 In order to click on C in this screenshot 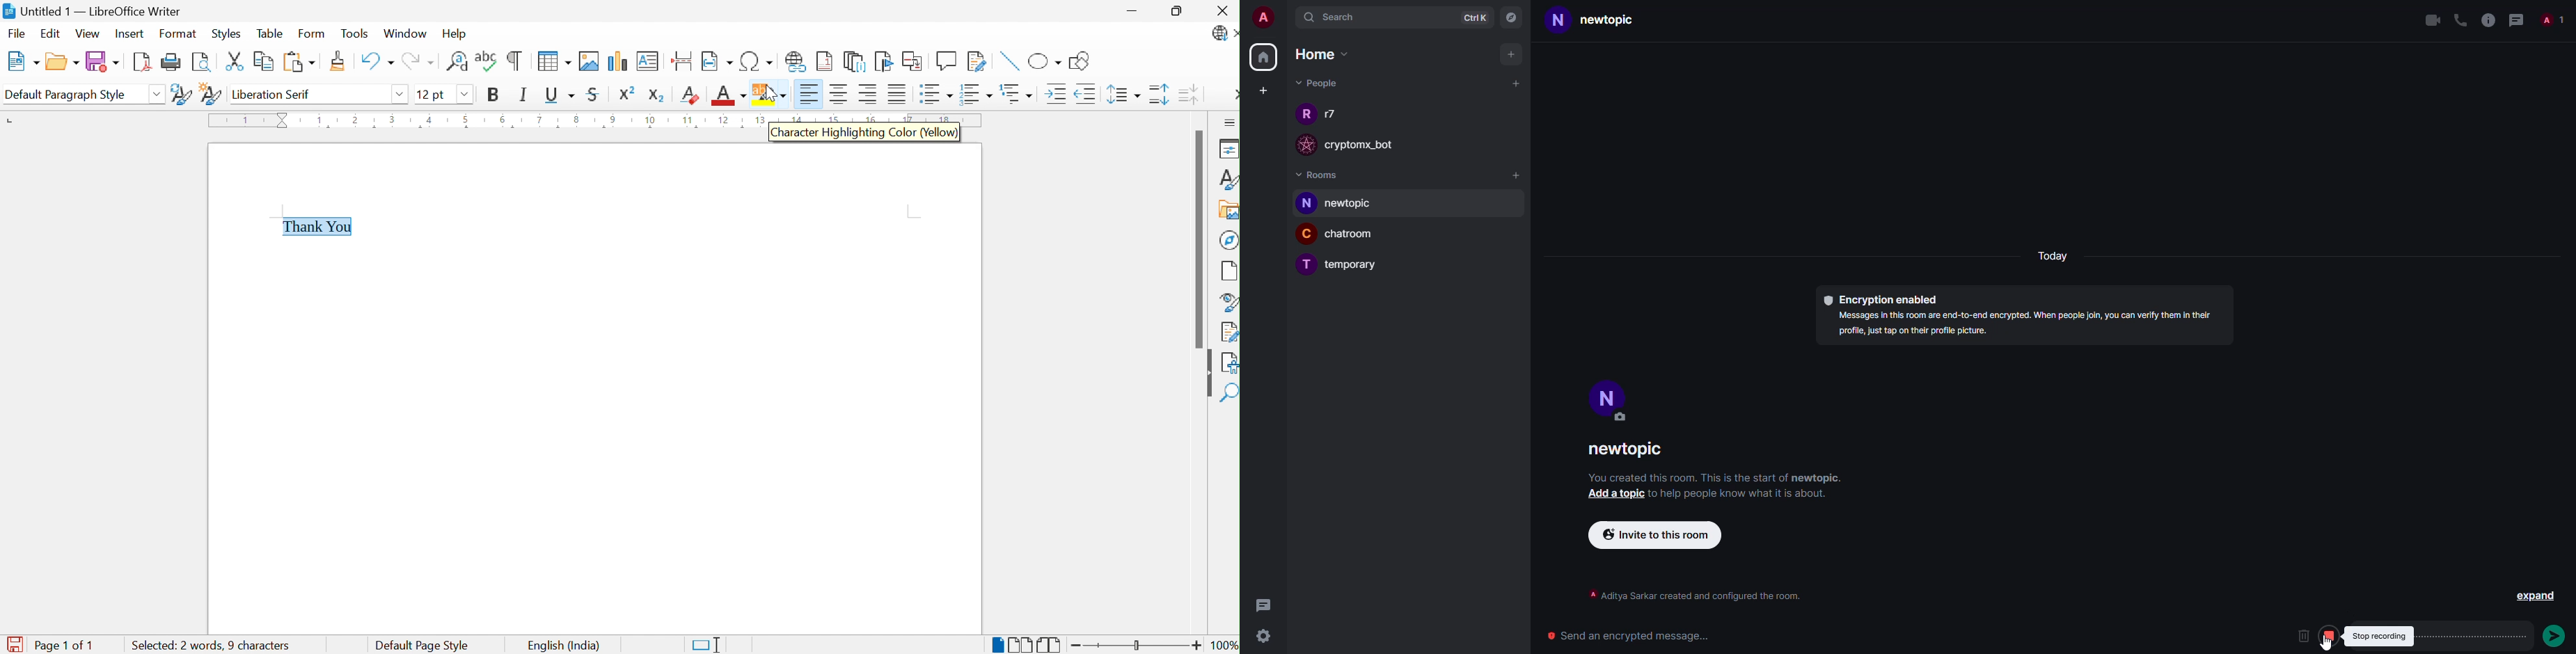, I will do `click(1306, 235)`.